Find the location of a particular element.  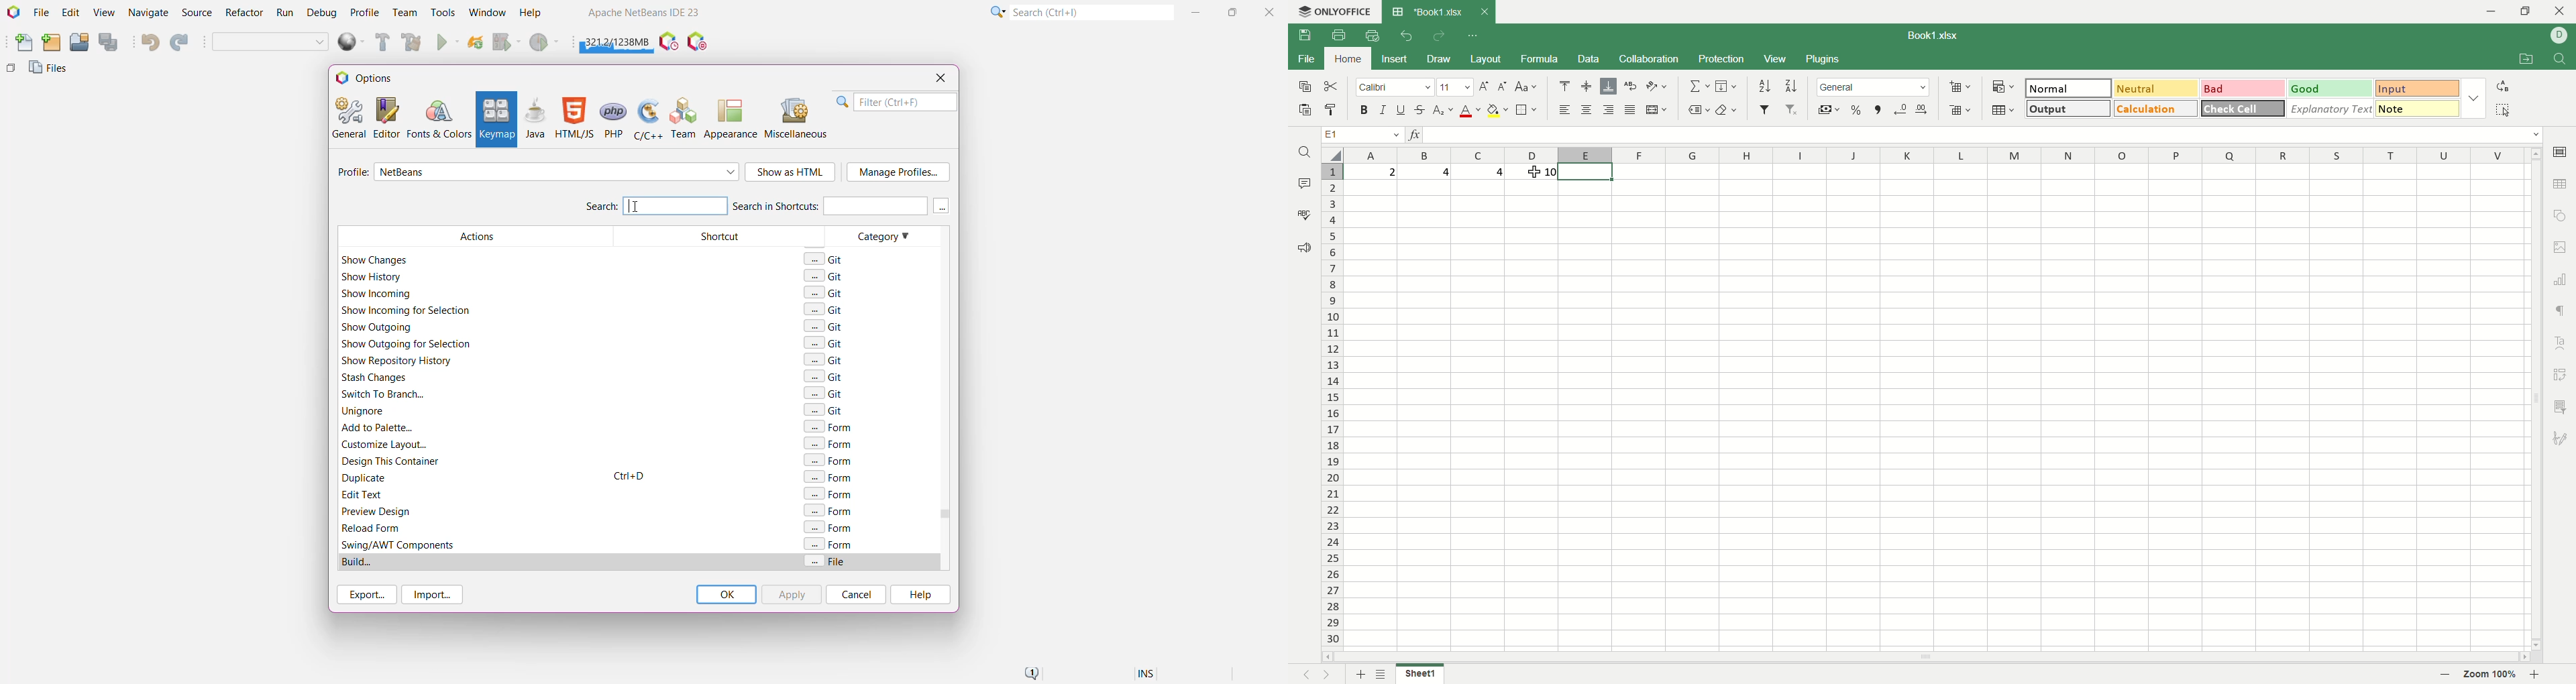

neutral is located at coordinates (2158, 88).